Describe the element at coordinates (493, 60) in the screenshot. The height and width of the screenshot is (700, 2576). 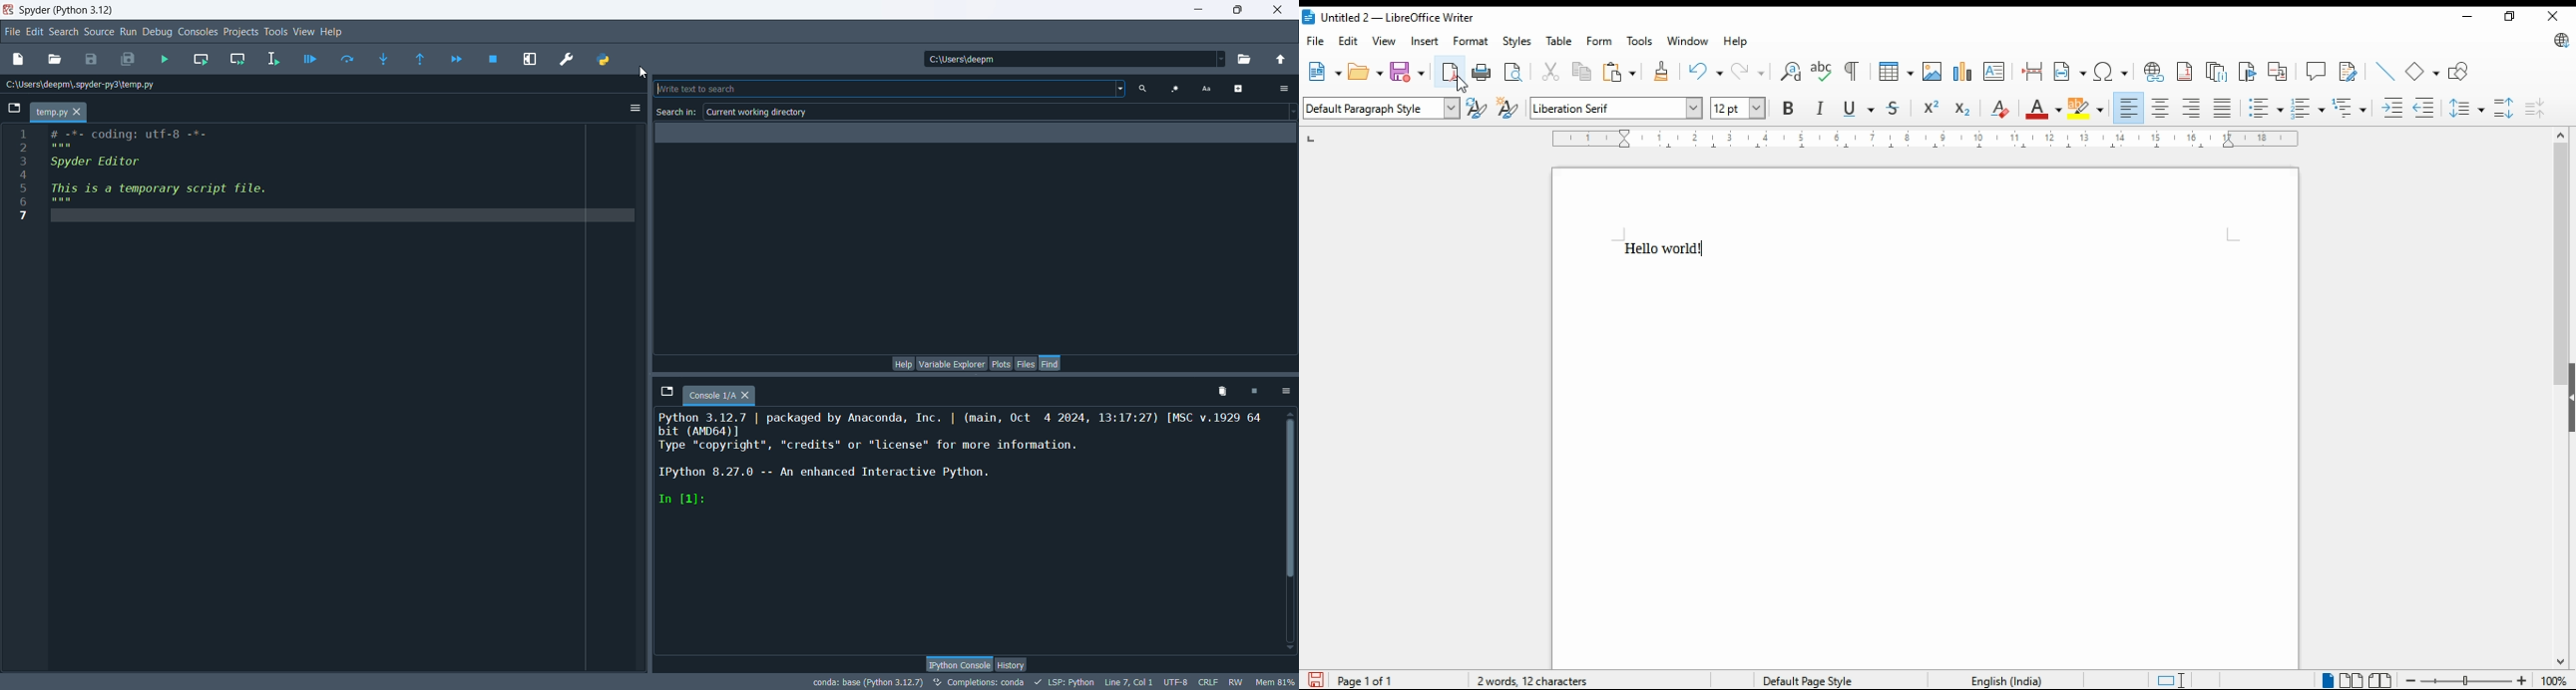
I see `stop debugging` at that location.